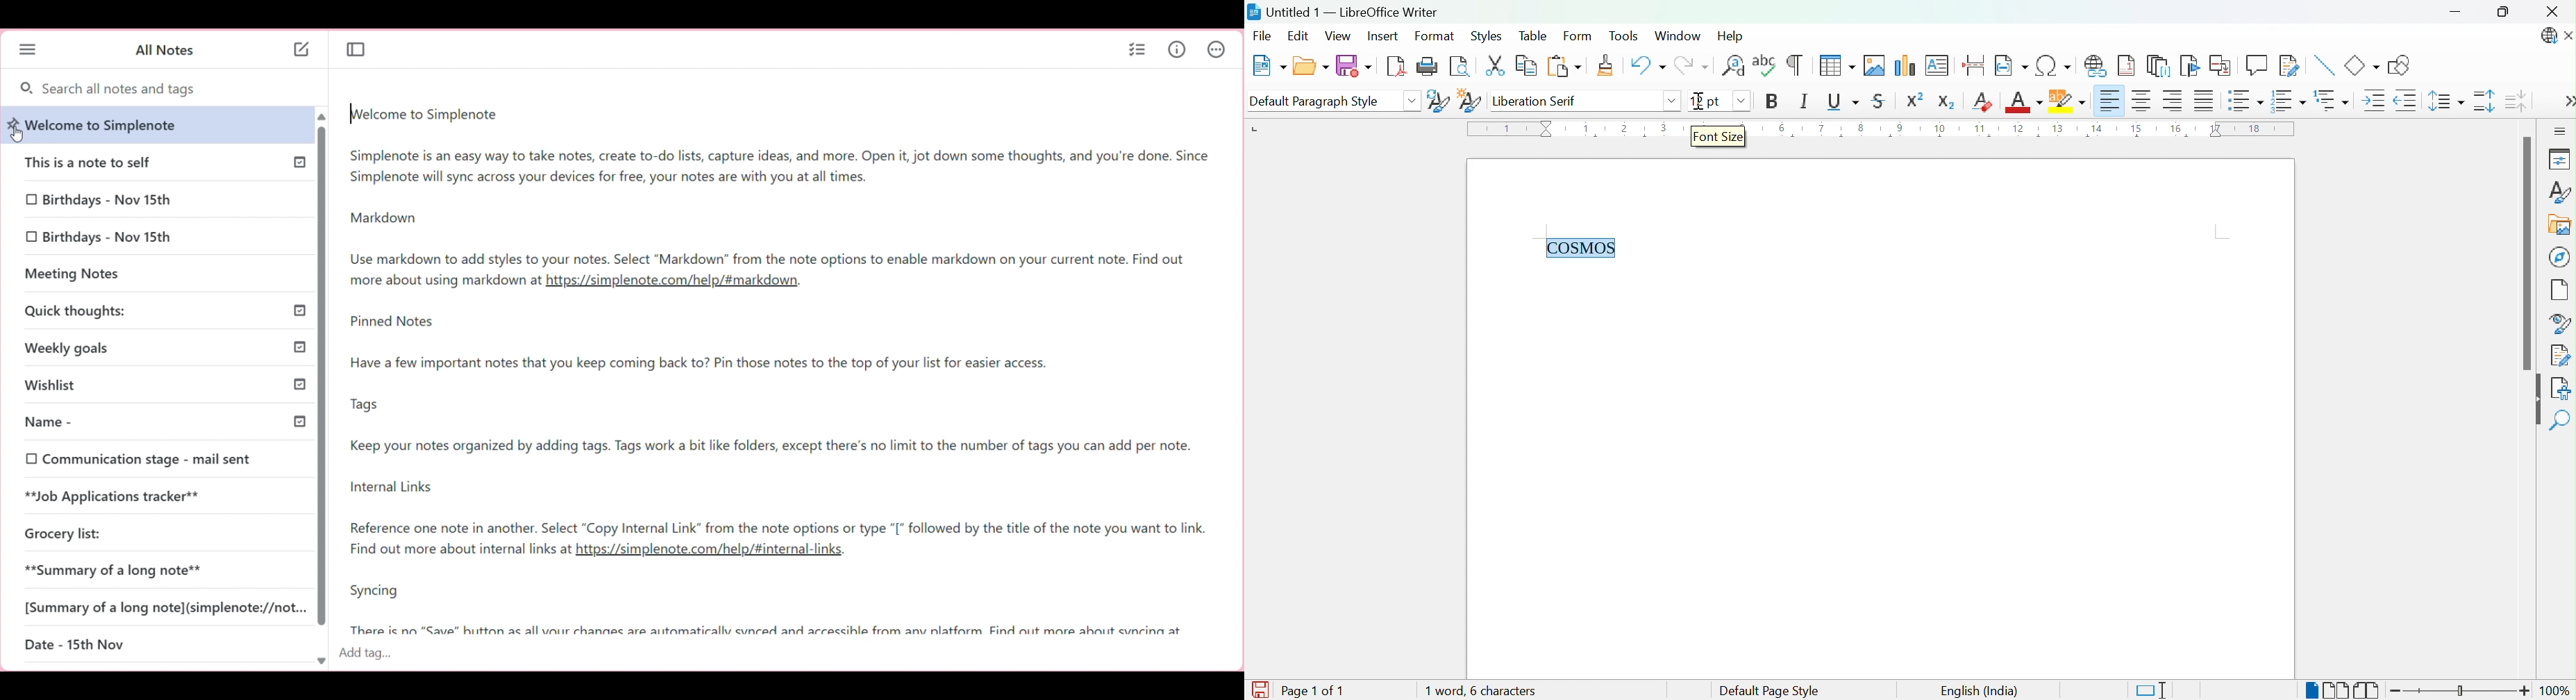 The image size is (2576, 700). I want to click on Insert Chart, so click(1905, 64).